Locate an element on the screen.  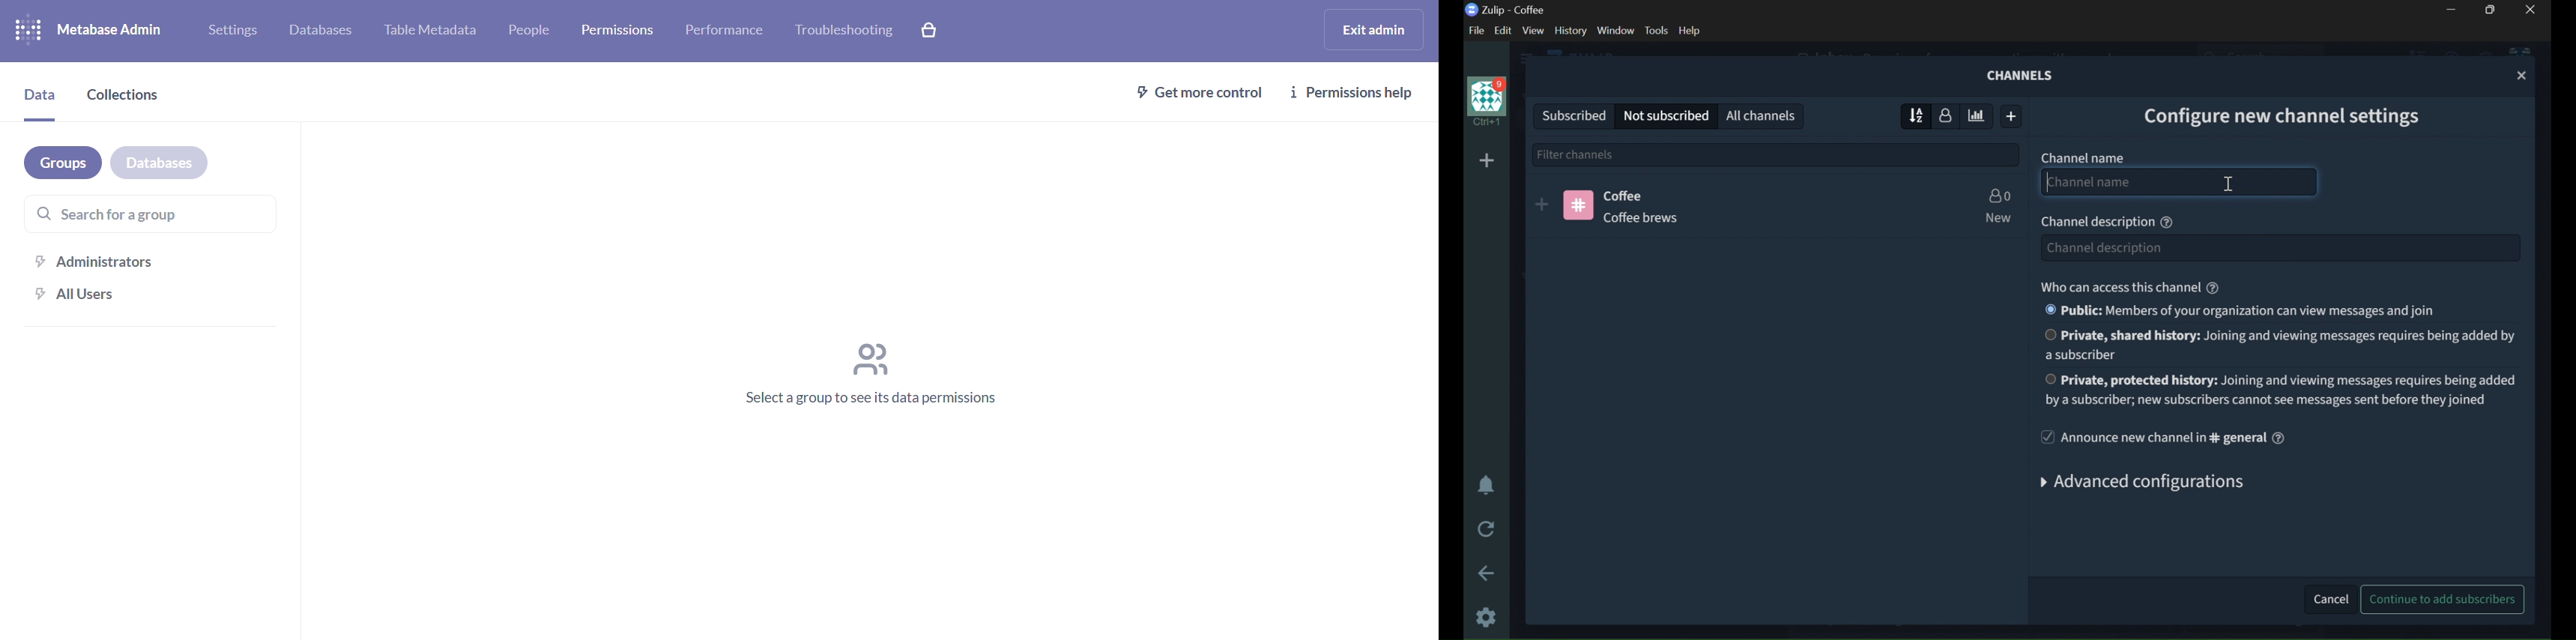
filter channels is located at coordinates (1776, 153).